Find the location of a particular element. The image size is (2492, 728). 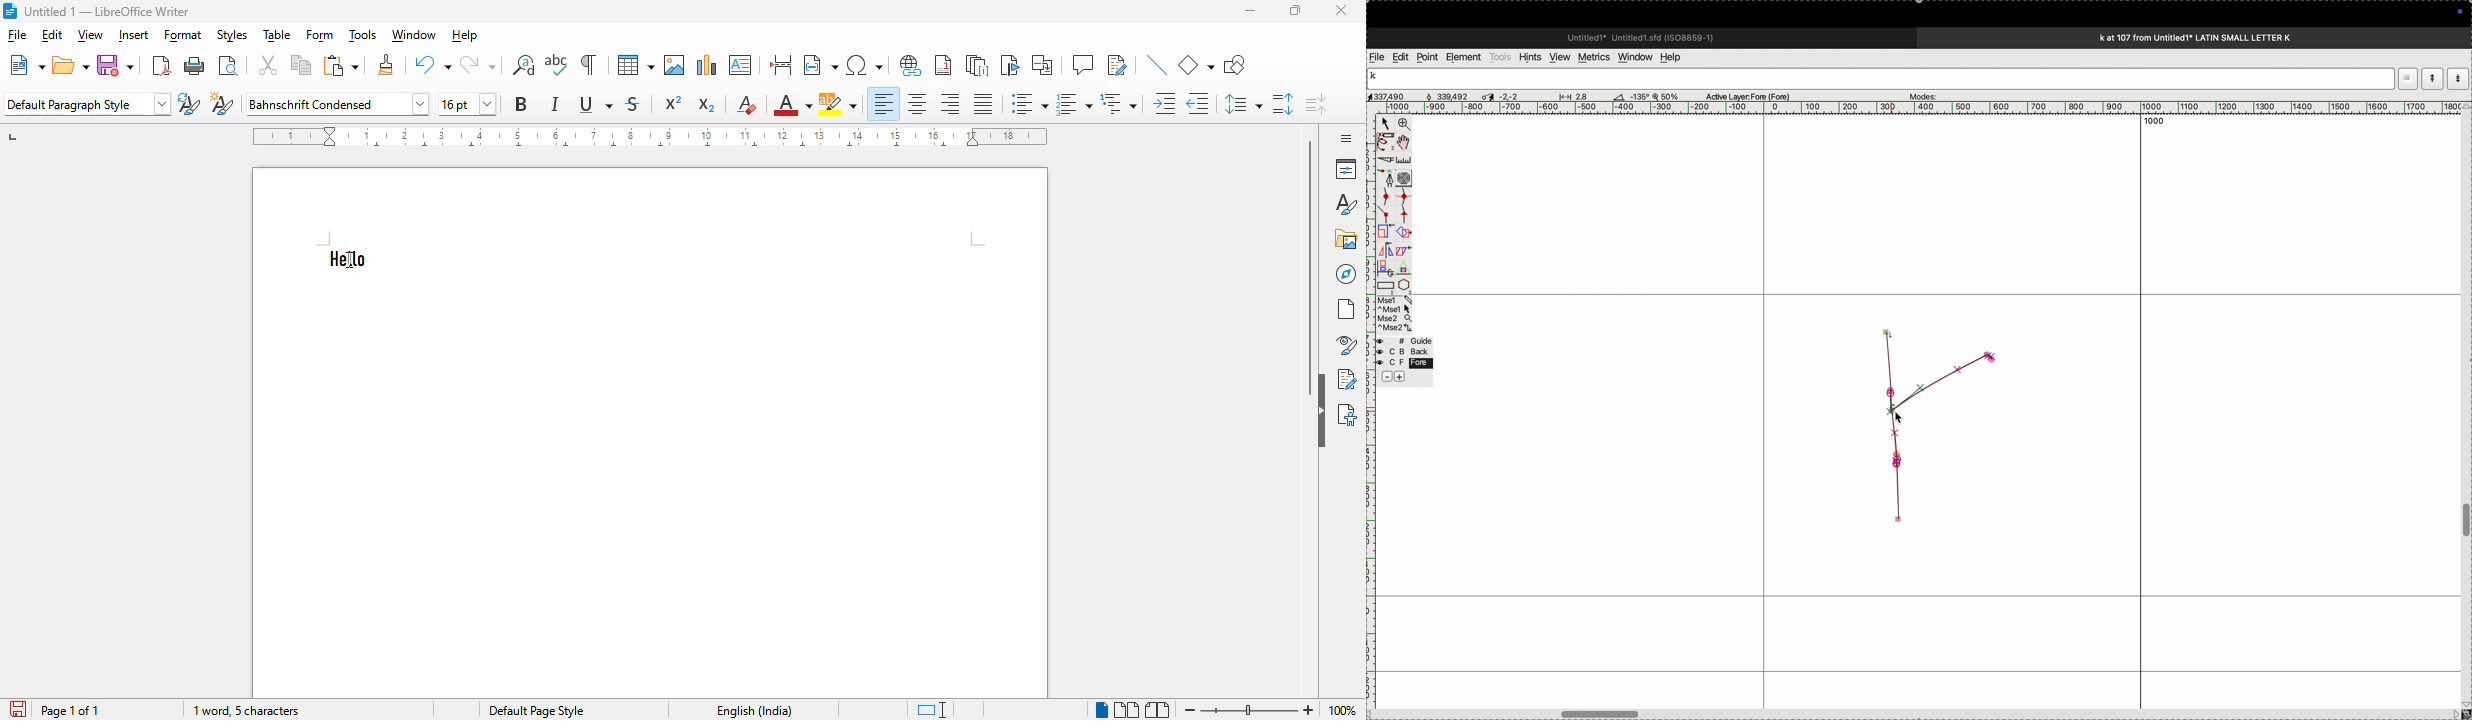

insert footnote is located at coordinates (943, 65).